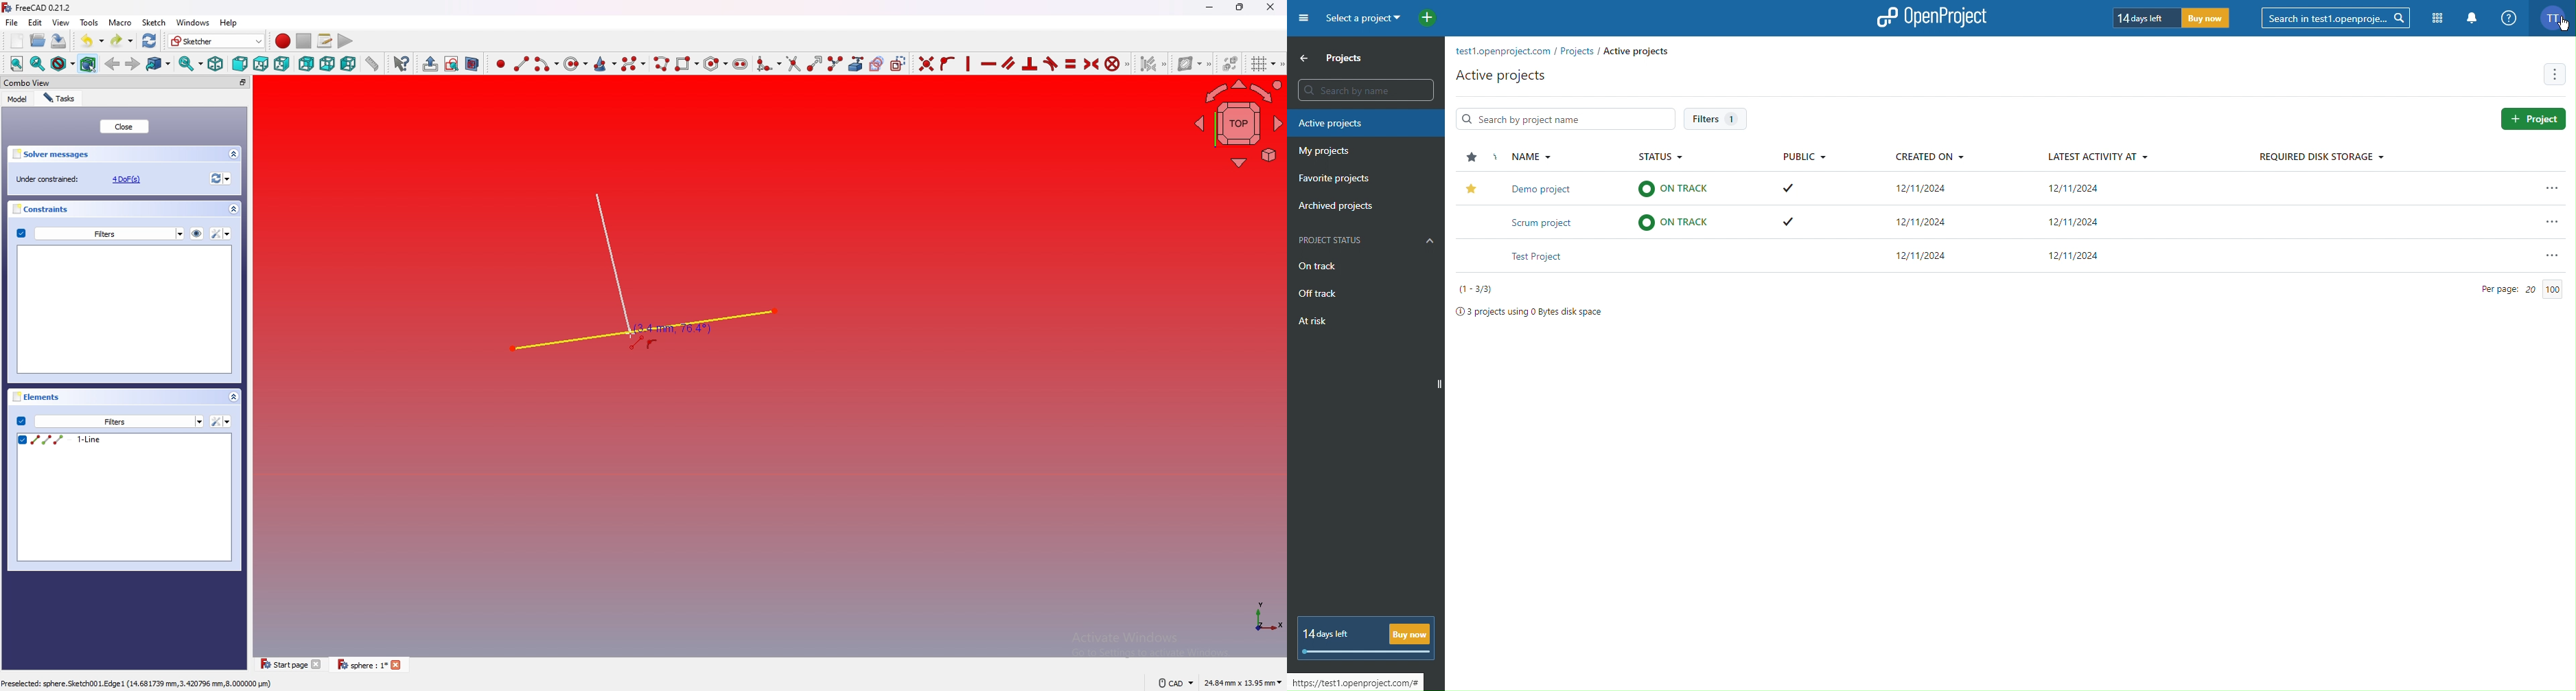 The width and height of the screenshot is (2576, 700). Describe the element at coordinates (1468, 158) in the screenshot. I see `Star` at that location.